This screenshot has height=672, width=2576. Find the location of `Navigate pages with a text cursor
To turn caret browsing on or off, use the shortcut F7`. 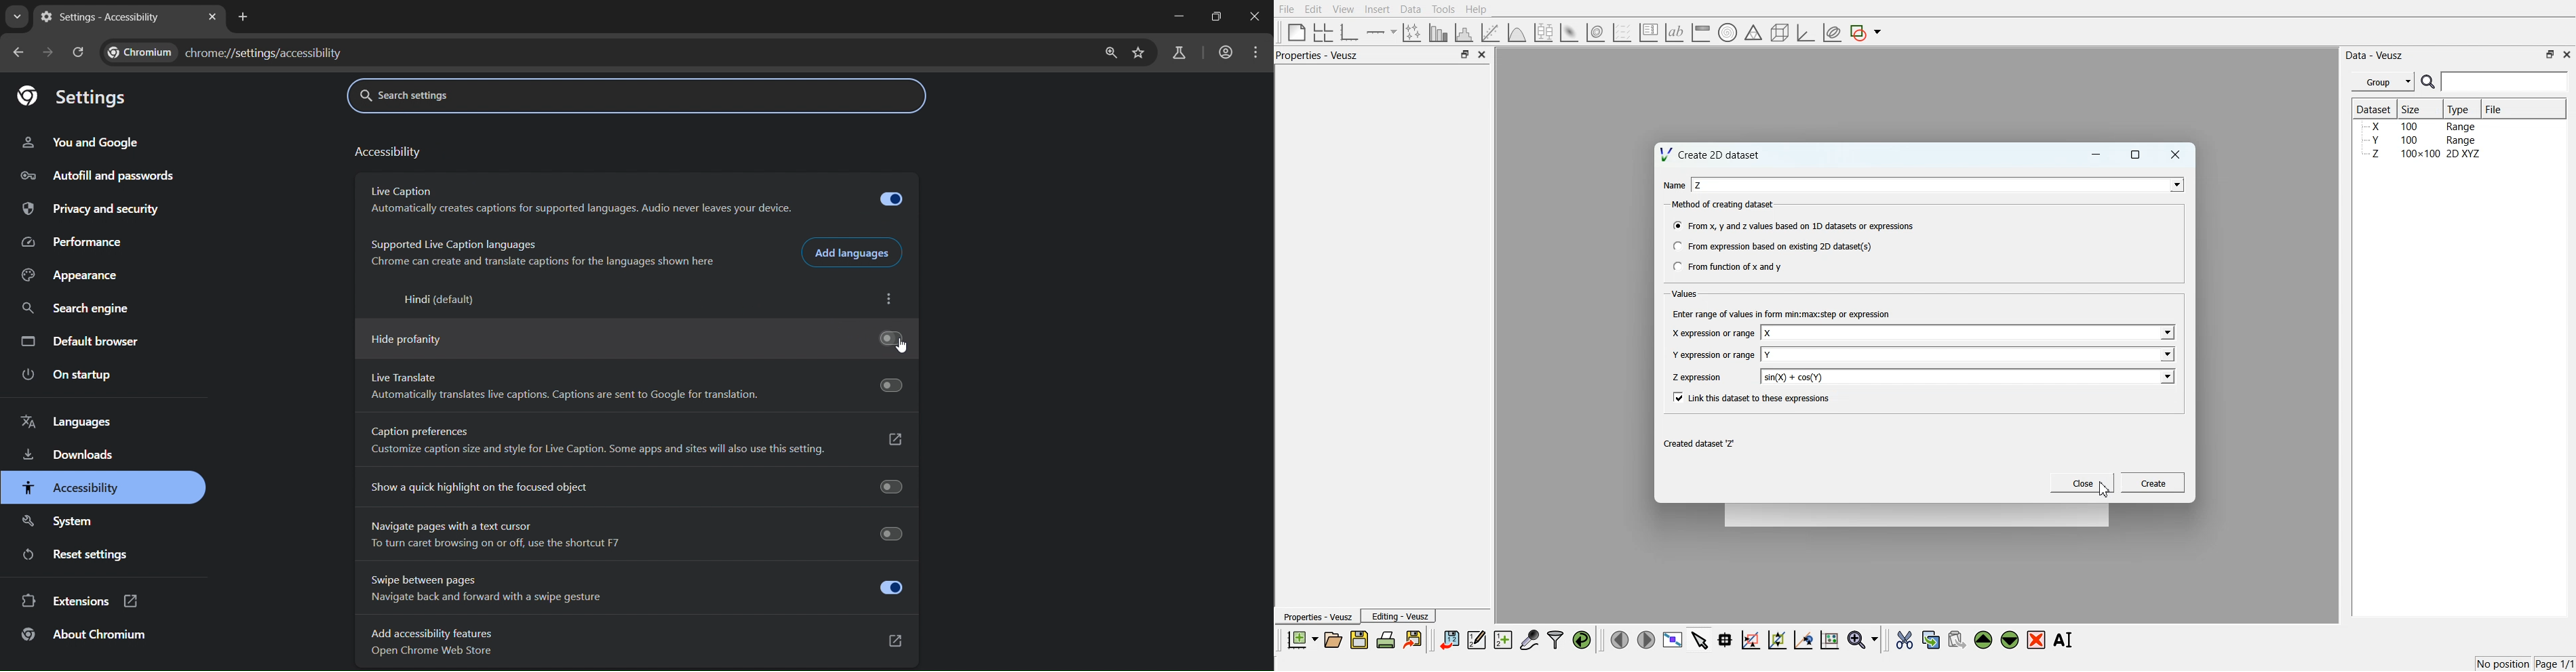

Navigate pages with a text cursor
To turn caret browsing on or off, use the shortcut F7 is located at coordinates (635, 534).